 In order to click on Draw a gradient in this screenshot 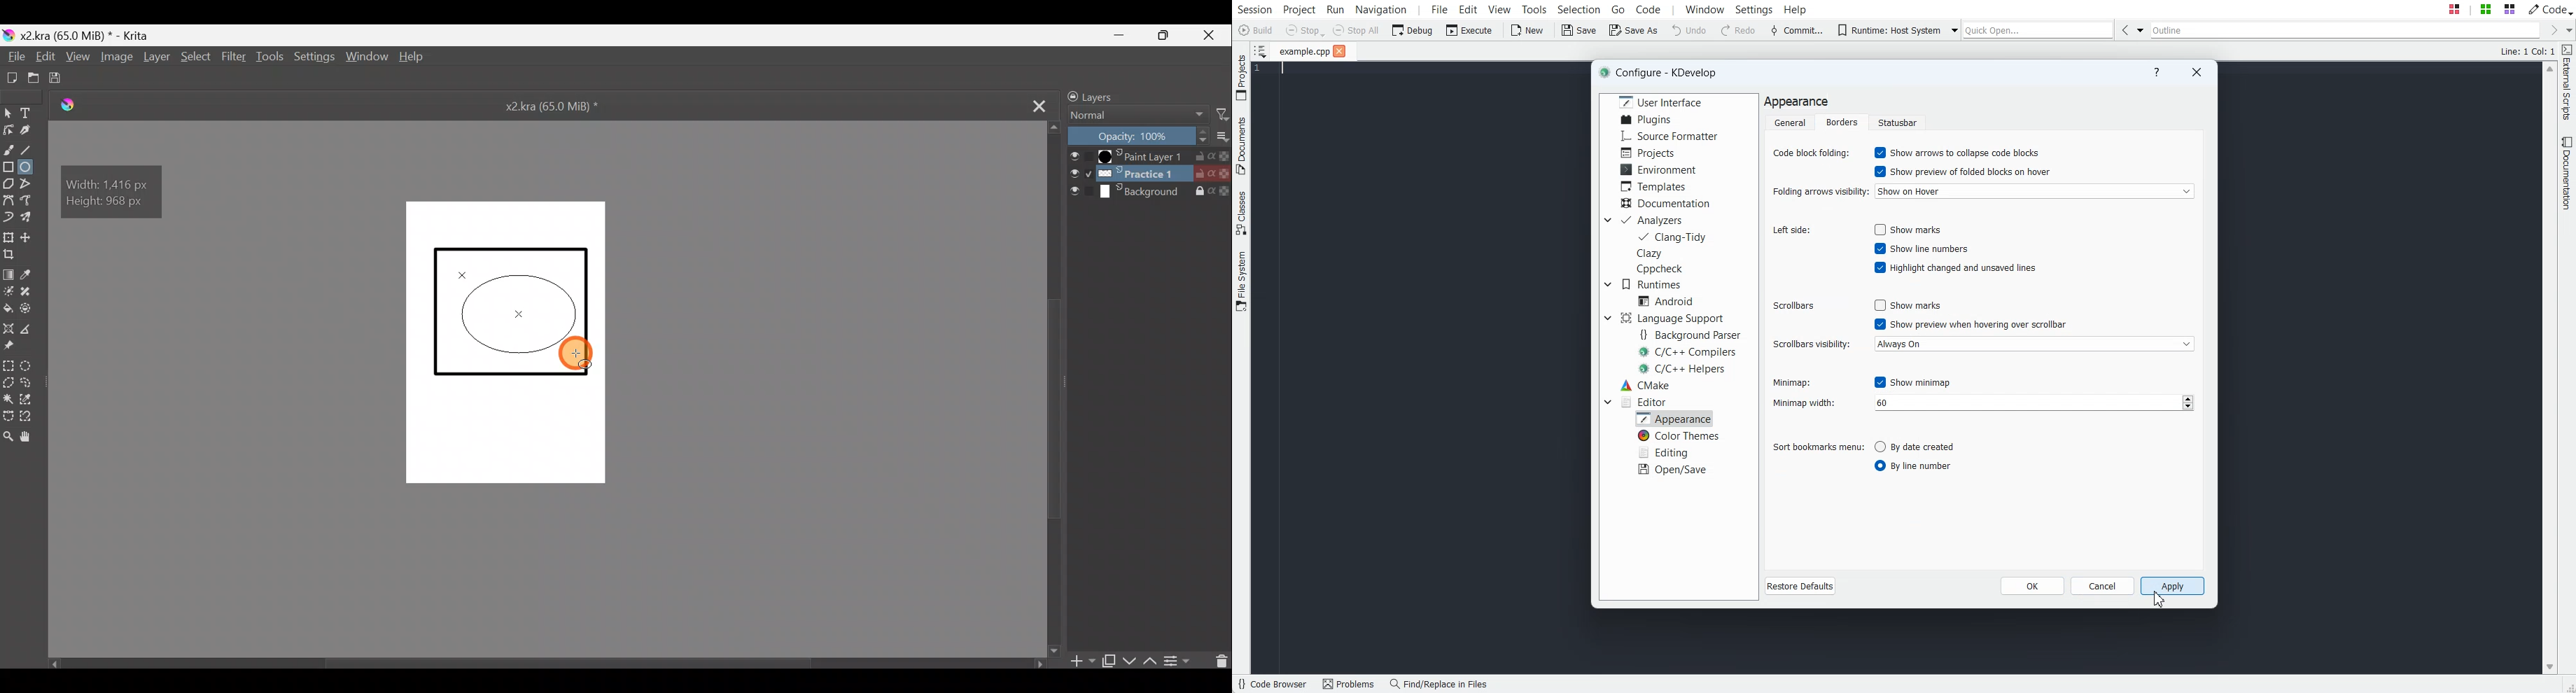, I will do `click(9, 273)`.